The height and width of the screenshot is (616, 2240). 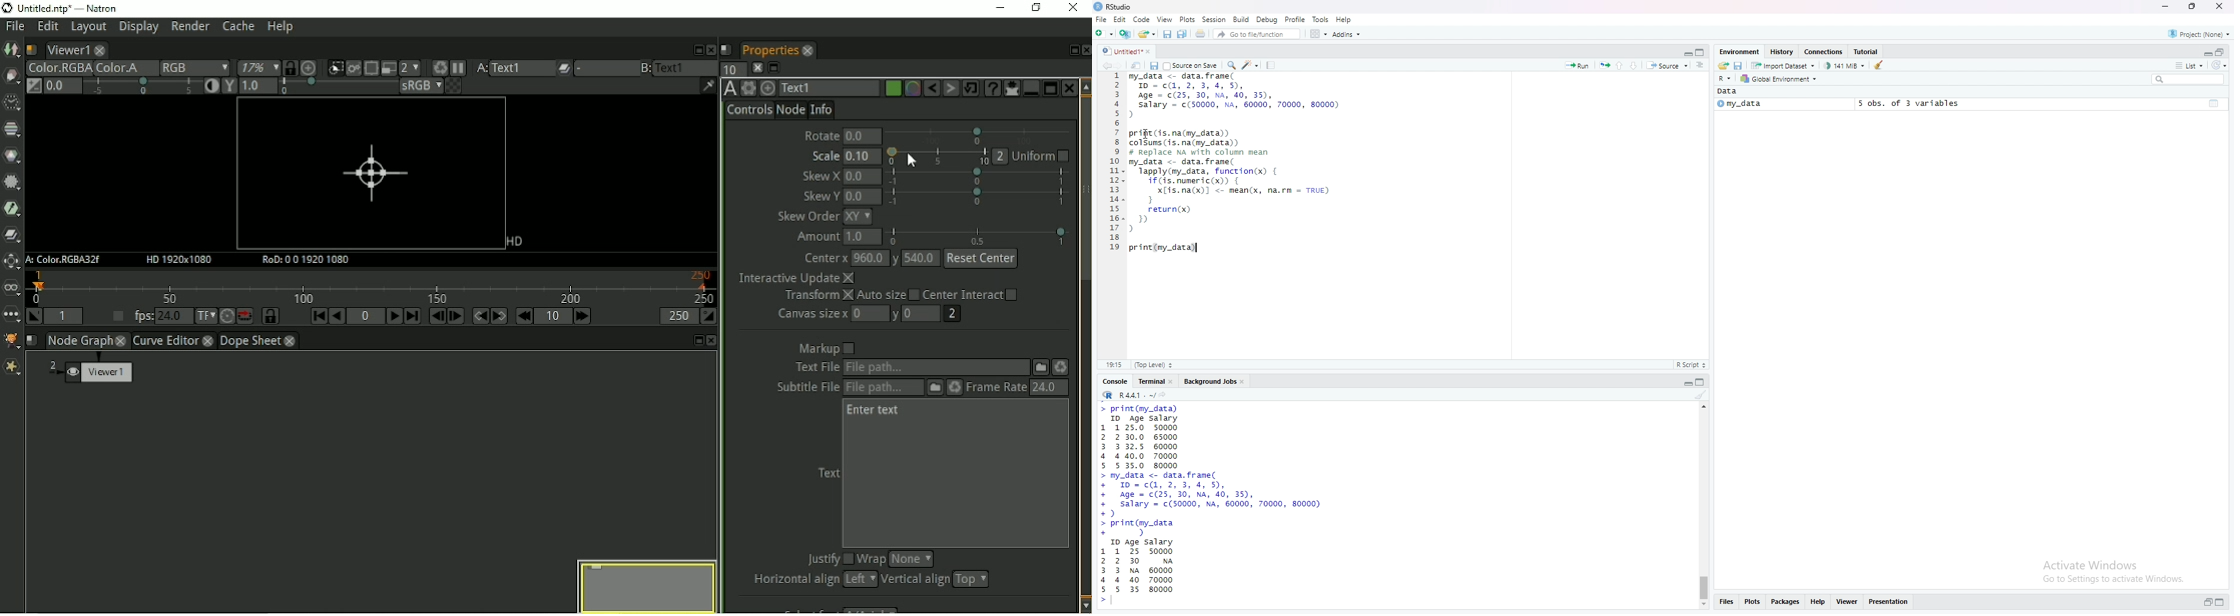 What do you see at coordinates (1250, 64) in the screenshot?
I see `code tools` at bounding box center [1250, 64].